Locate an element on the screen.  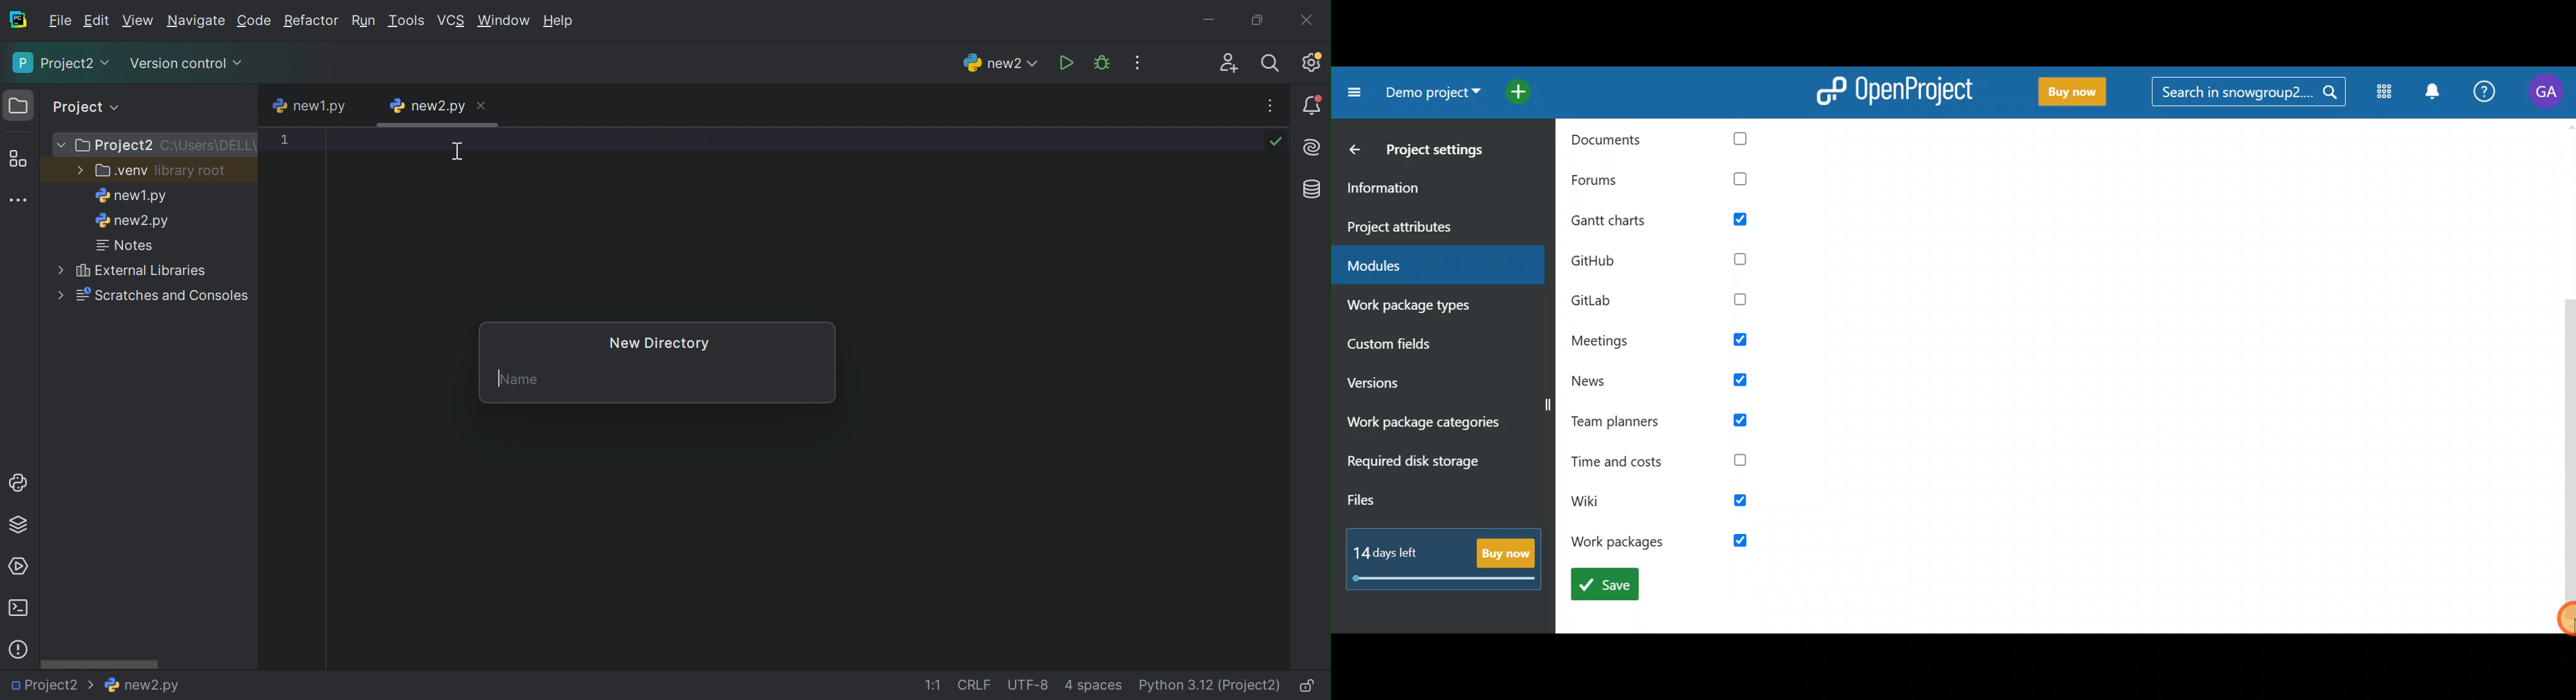
Vertical slider is located at coordinates (2568, 375).